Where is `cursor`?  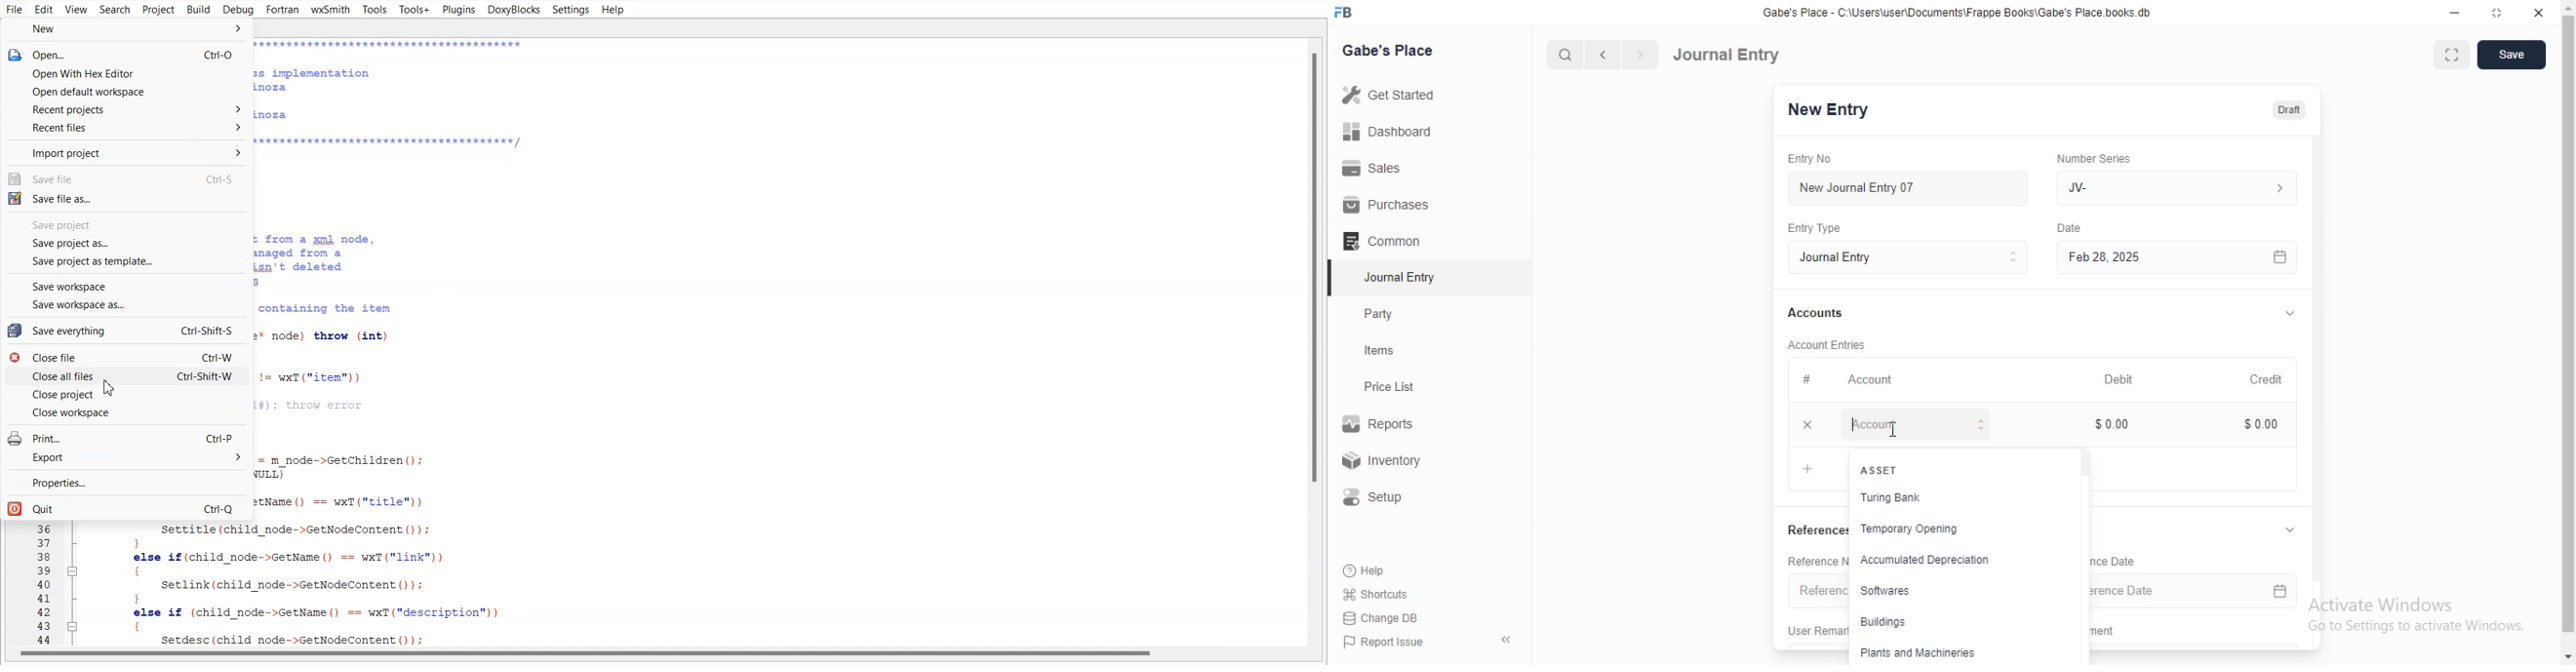
cursor is located at coordinates (1893, 430).